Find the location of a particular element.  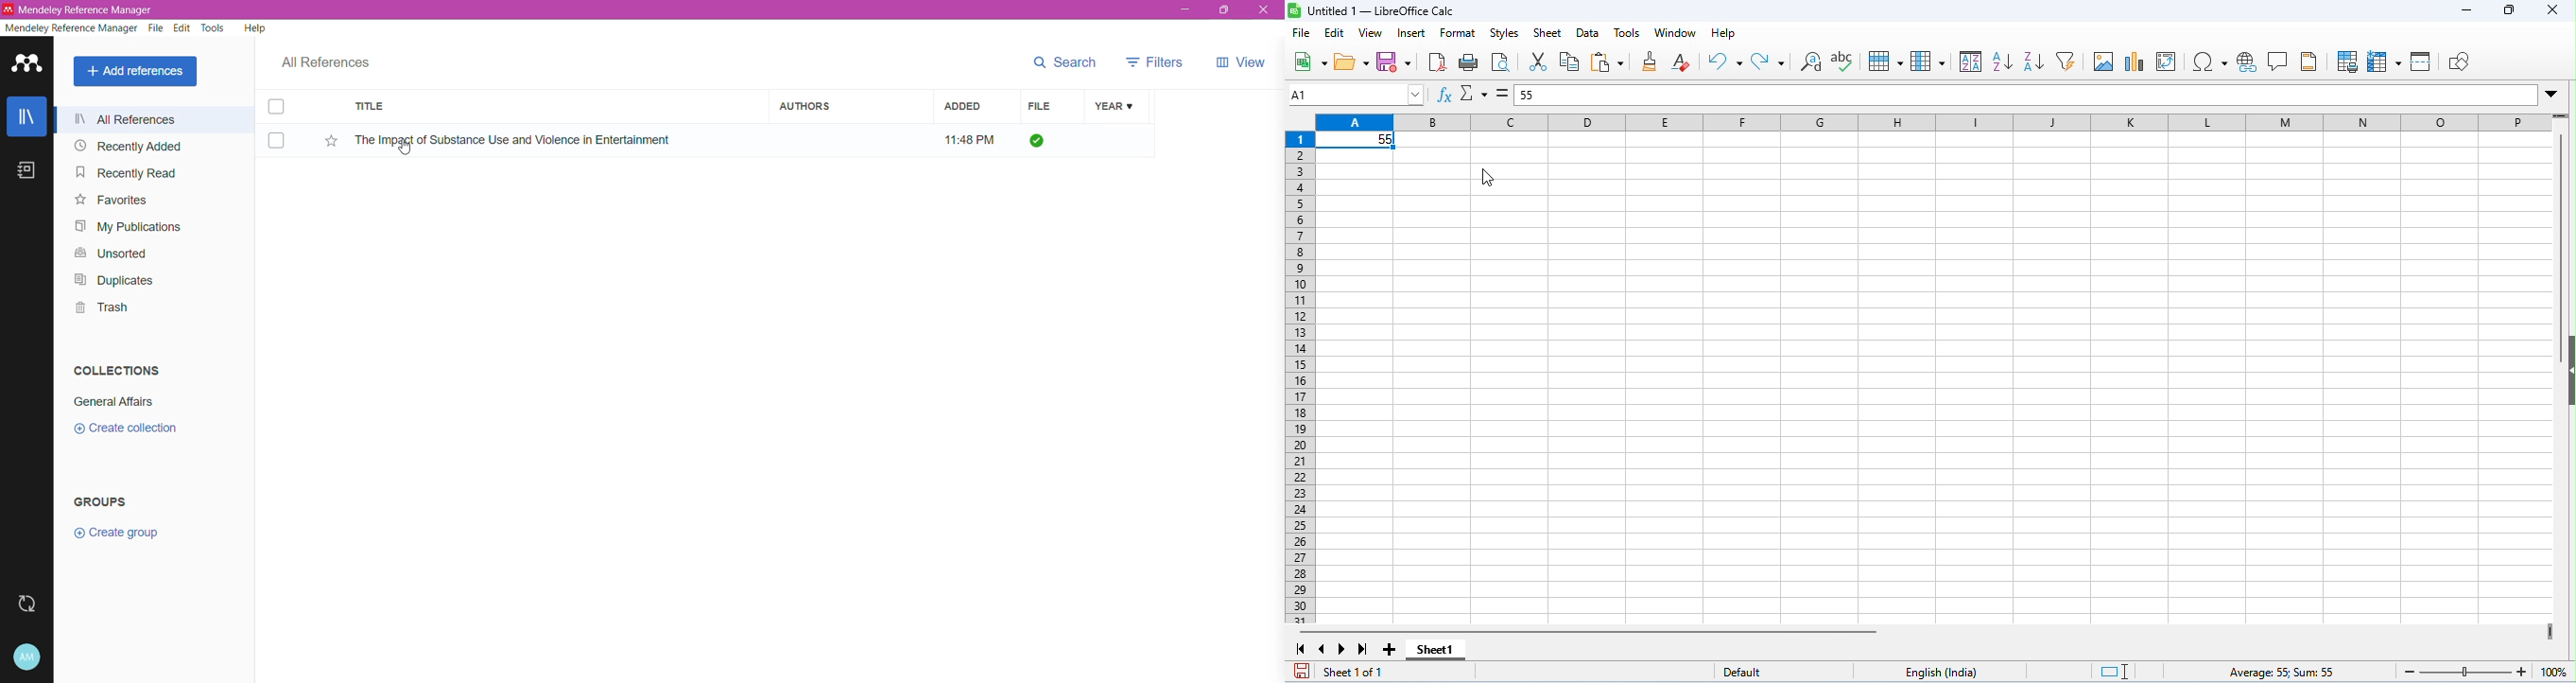

window is located at coordinates (1675, 33).